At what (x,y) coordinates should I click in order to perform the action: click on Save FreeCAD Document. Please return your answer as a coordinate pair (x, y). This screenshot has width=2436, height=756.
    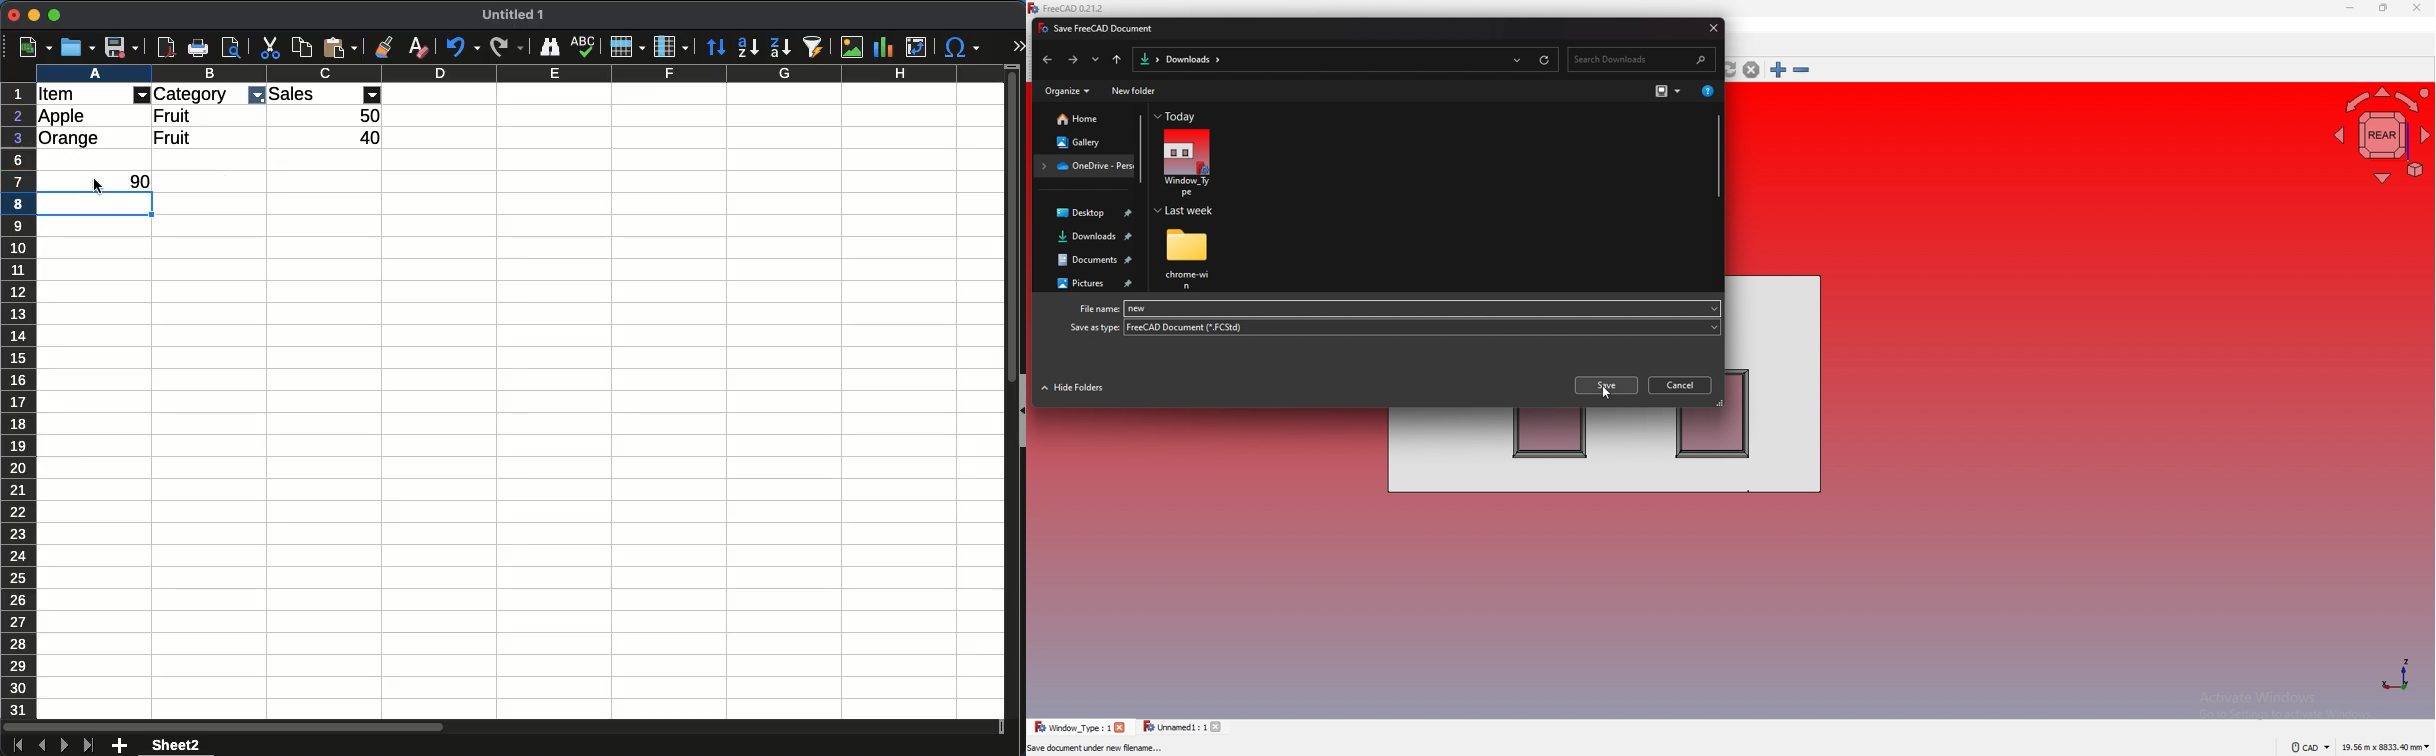
    Looking at the image, I should click on (1101, 29).